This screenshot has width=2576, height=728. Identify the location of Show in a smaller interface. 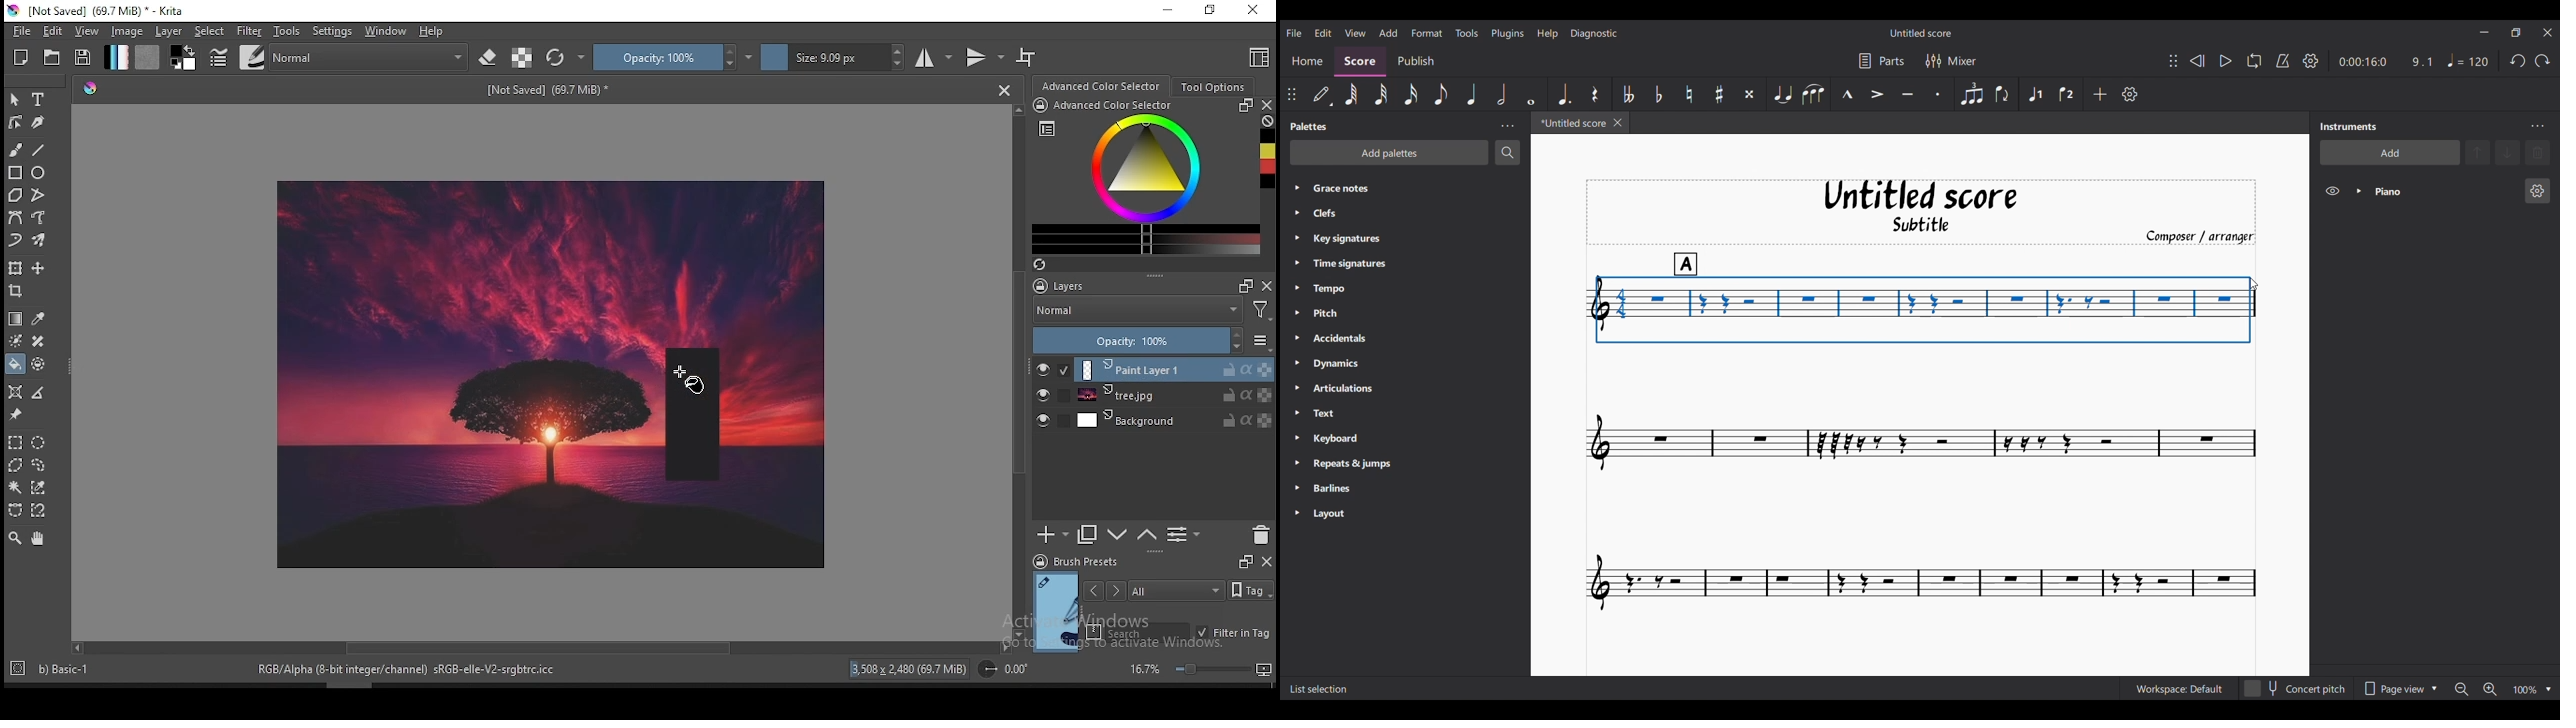
(2515, 33).